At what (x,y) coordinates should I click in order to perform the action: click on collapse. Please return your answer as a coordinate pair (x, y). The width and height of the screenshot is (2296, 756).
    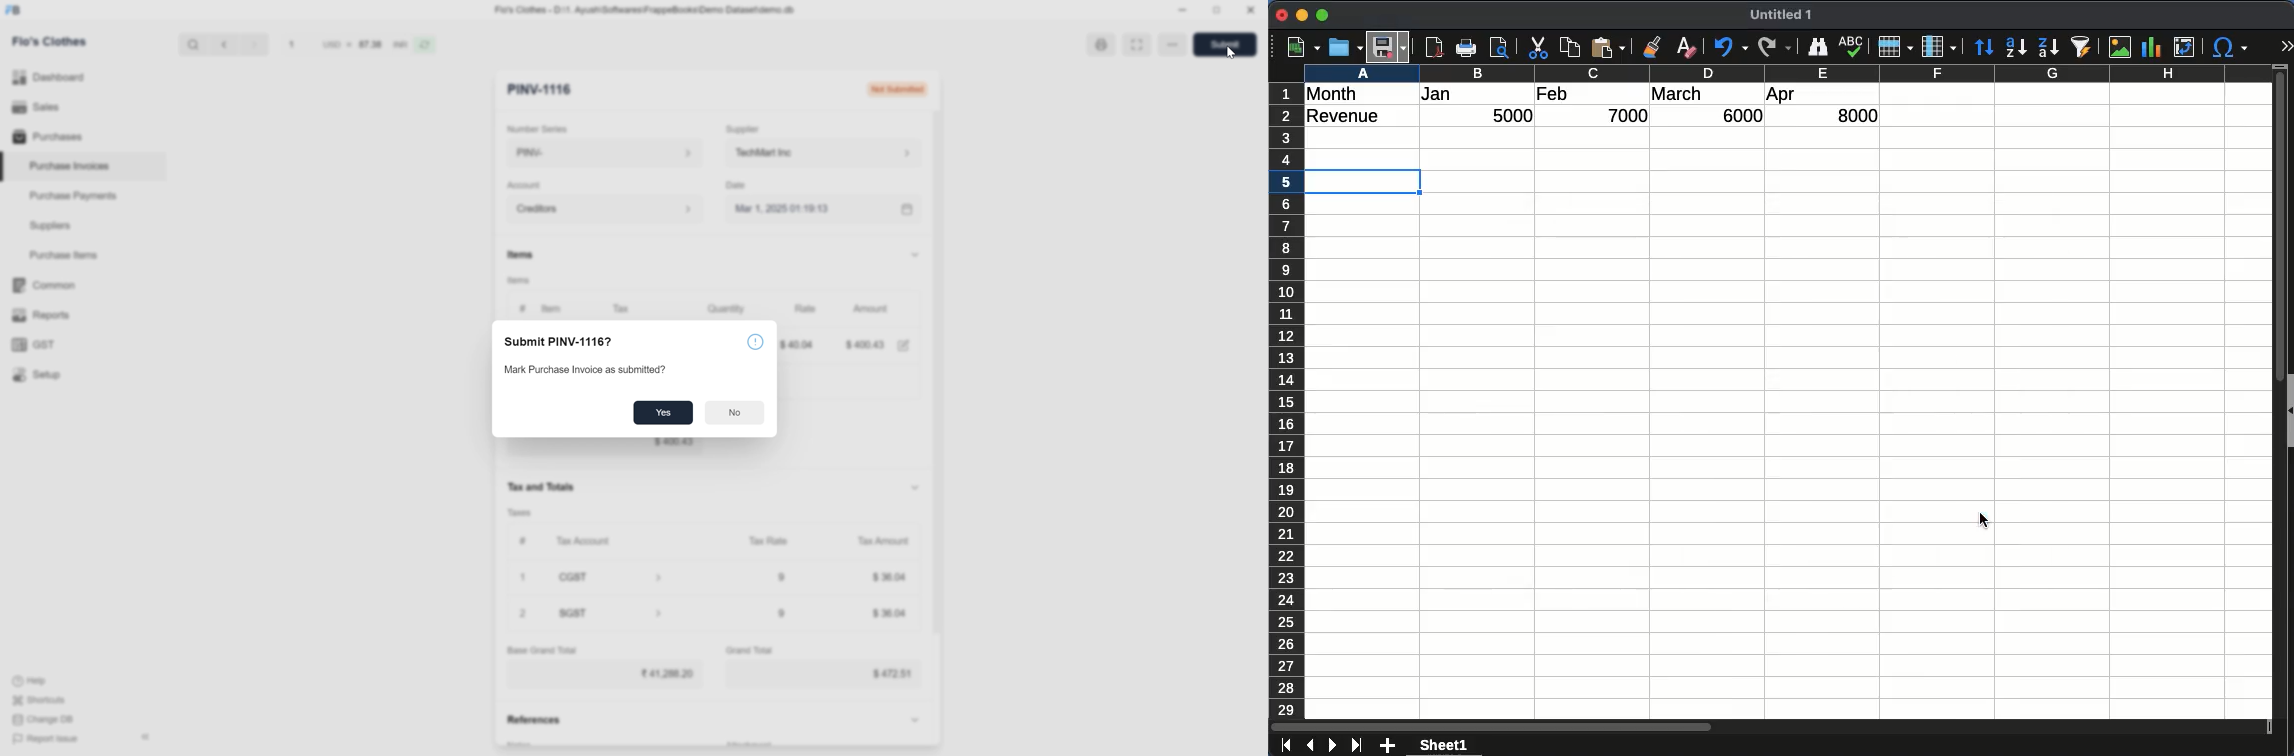
    Looking at the image, I should click on (2288, 408).